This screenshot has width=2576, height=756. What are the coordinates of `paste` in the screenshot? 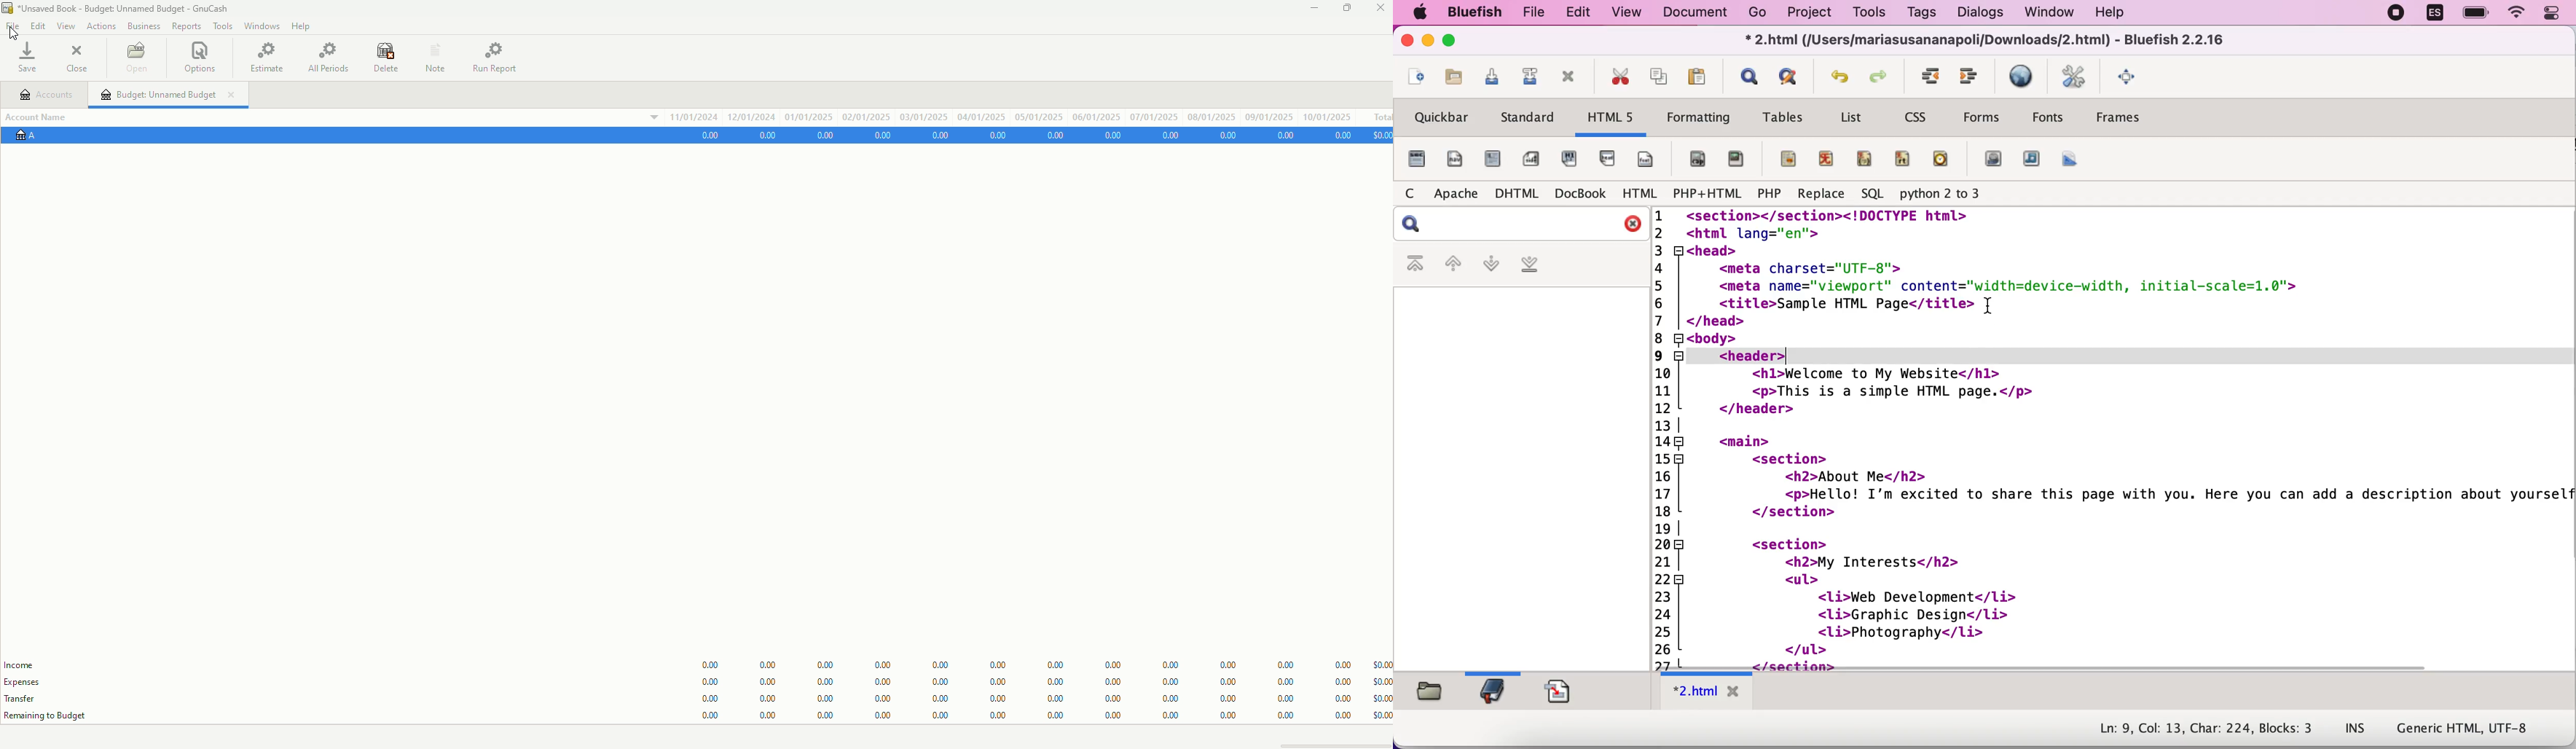 It's located at (1697, 76).